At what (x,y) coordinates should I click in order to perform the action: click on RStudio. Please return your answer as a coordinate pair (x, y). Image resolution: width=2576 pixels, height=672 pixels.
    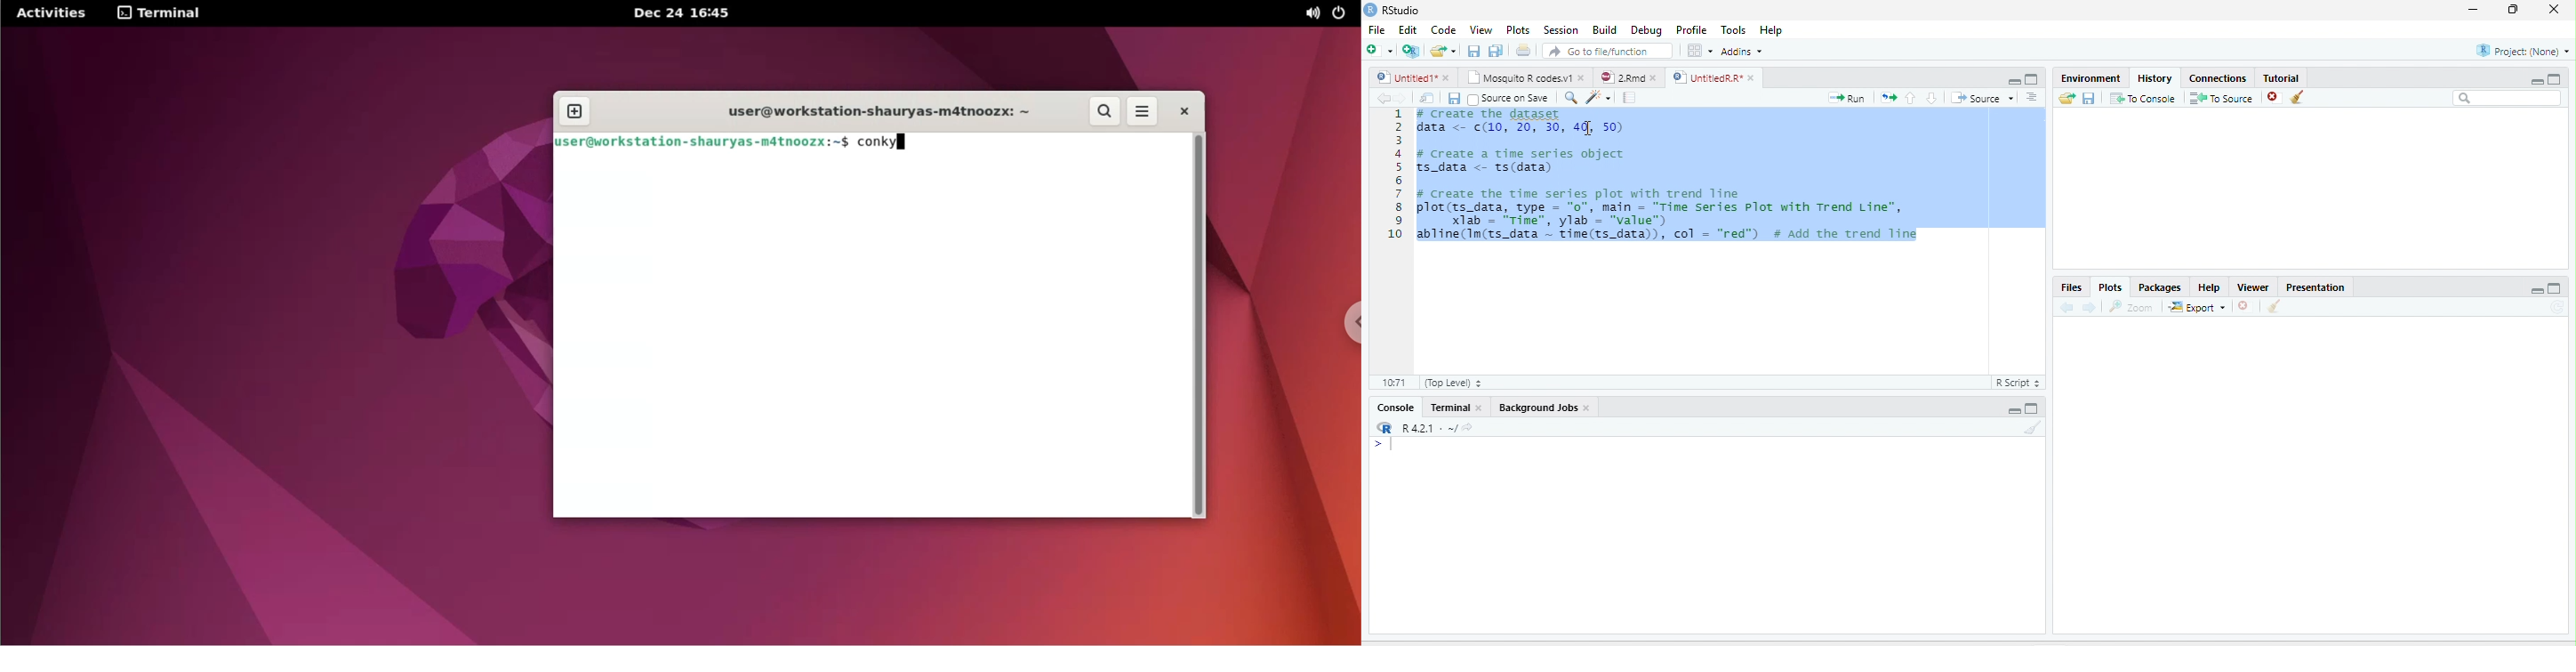
    Looking at the image, I should click on (1392, 9).